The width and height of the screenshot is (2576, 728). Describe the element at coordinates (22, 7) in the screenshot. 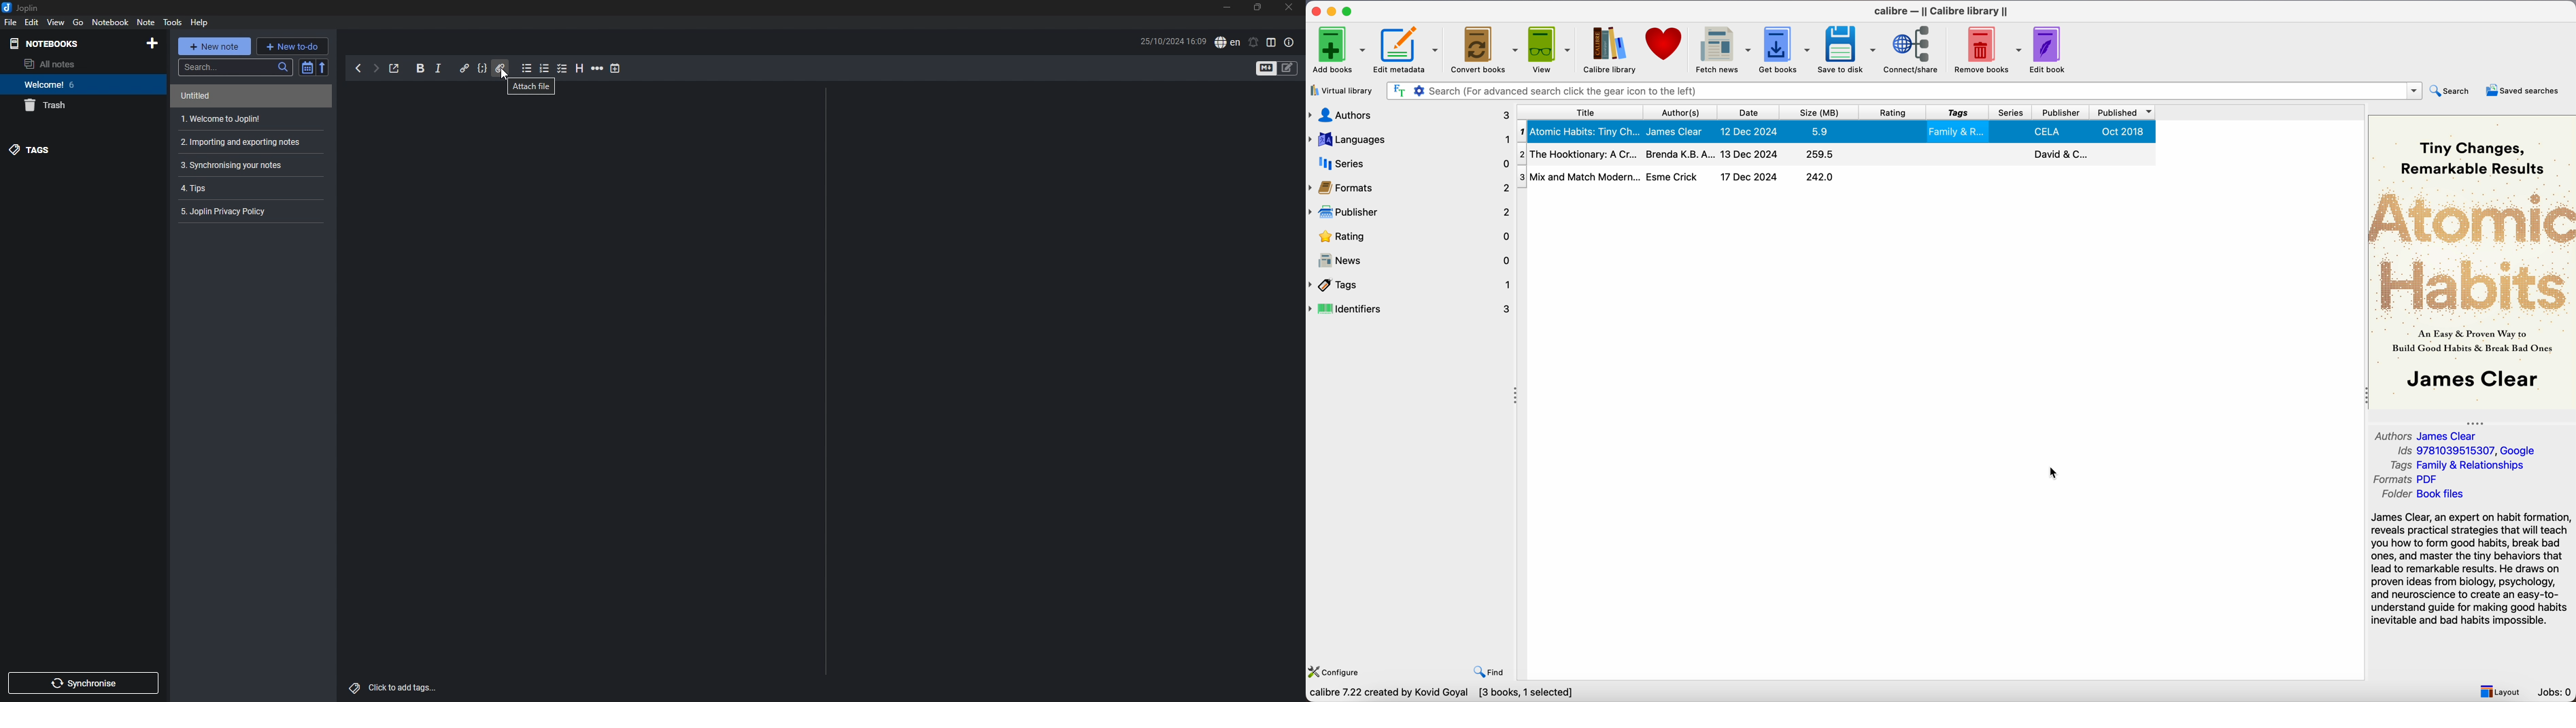

I see `joplin` at that location.